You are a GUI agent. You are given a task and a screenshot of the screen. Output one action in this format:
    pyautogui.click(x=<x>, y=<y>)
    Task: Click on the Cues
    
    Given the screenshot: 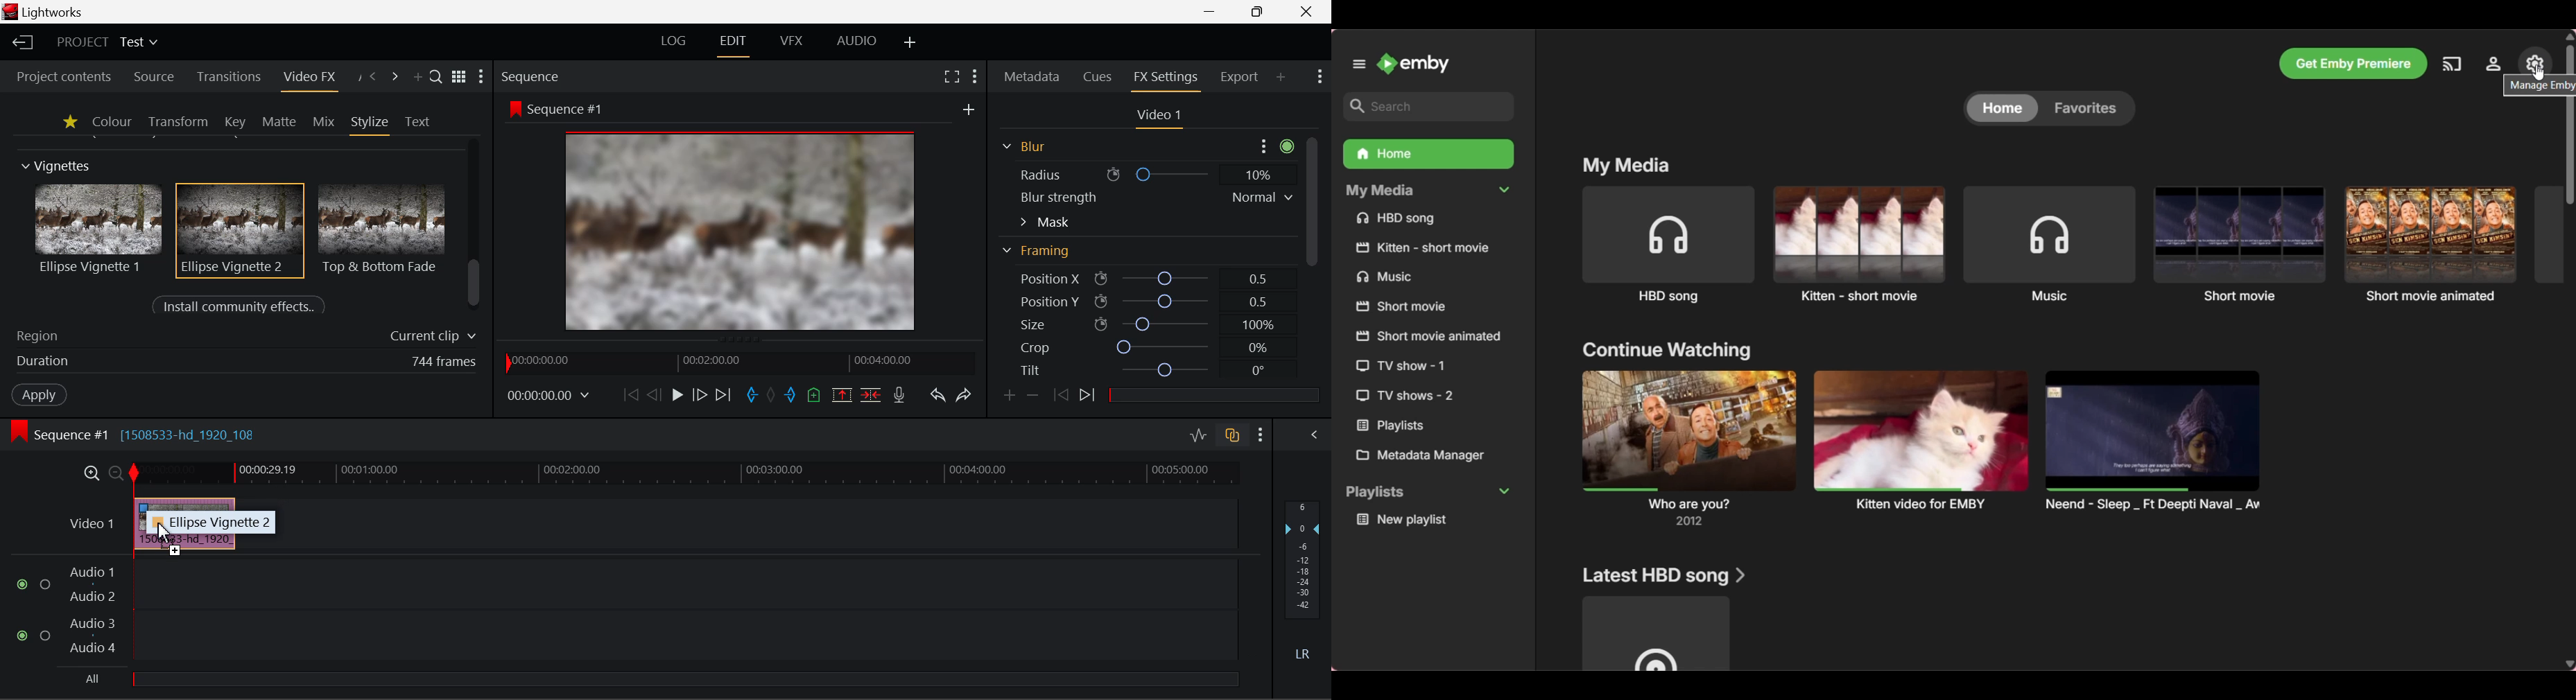 What is the action you would take?
    pyautogui.click(x=1100, y=78)
    